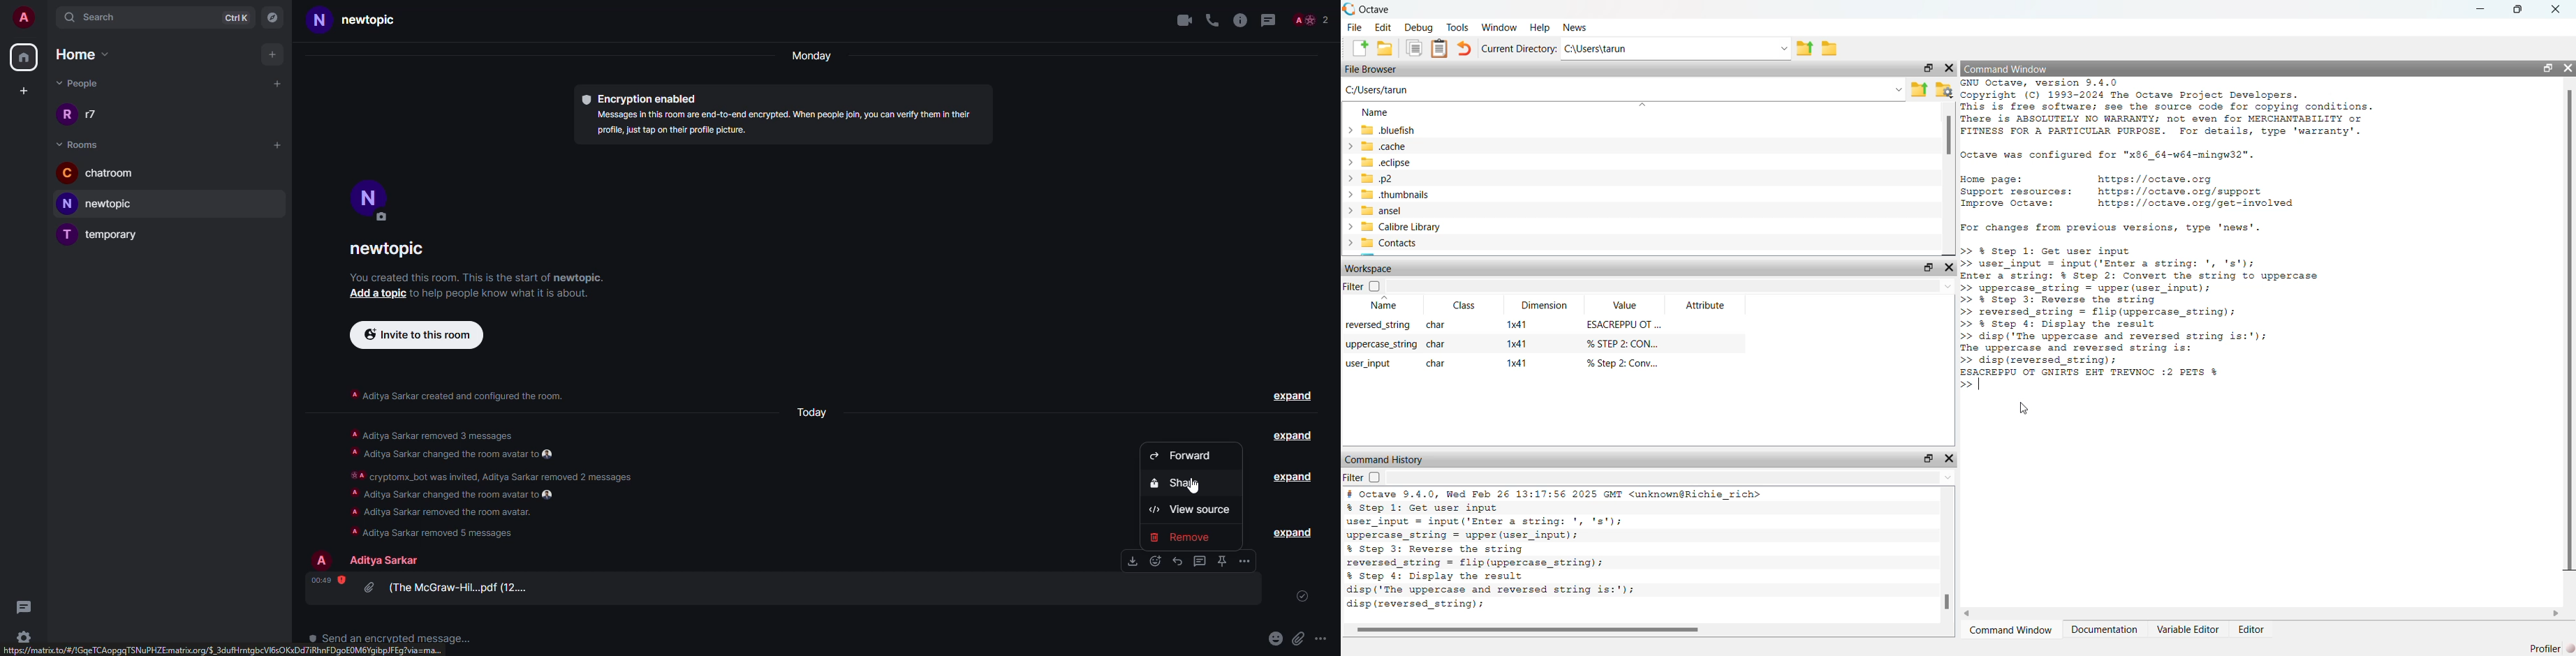 Image resolution: width=2576 pixels, height=672 pixels. I want to click on unlock widget, so click(1926, 67).